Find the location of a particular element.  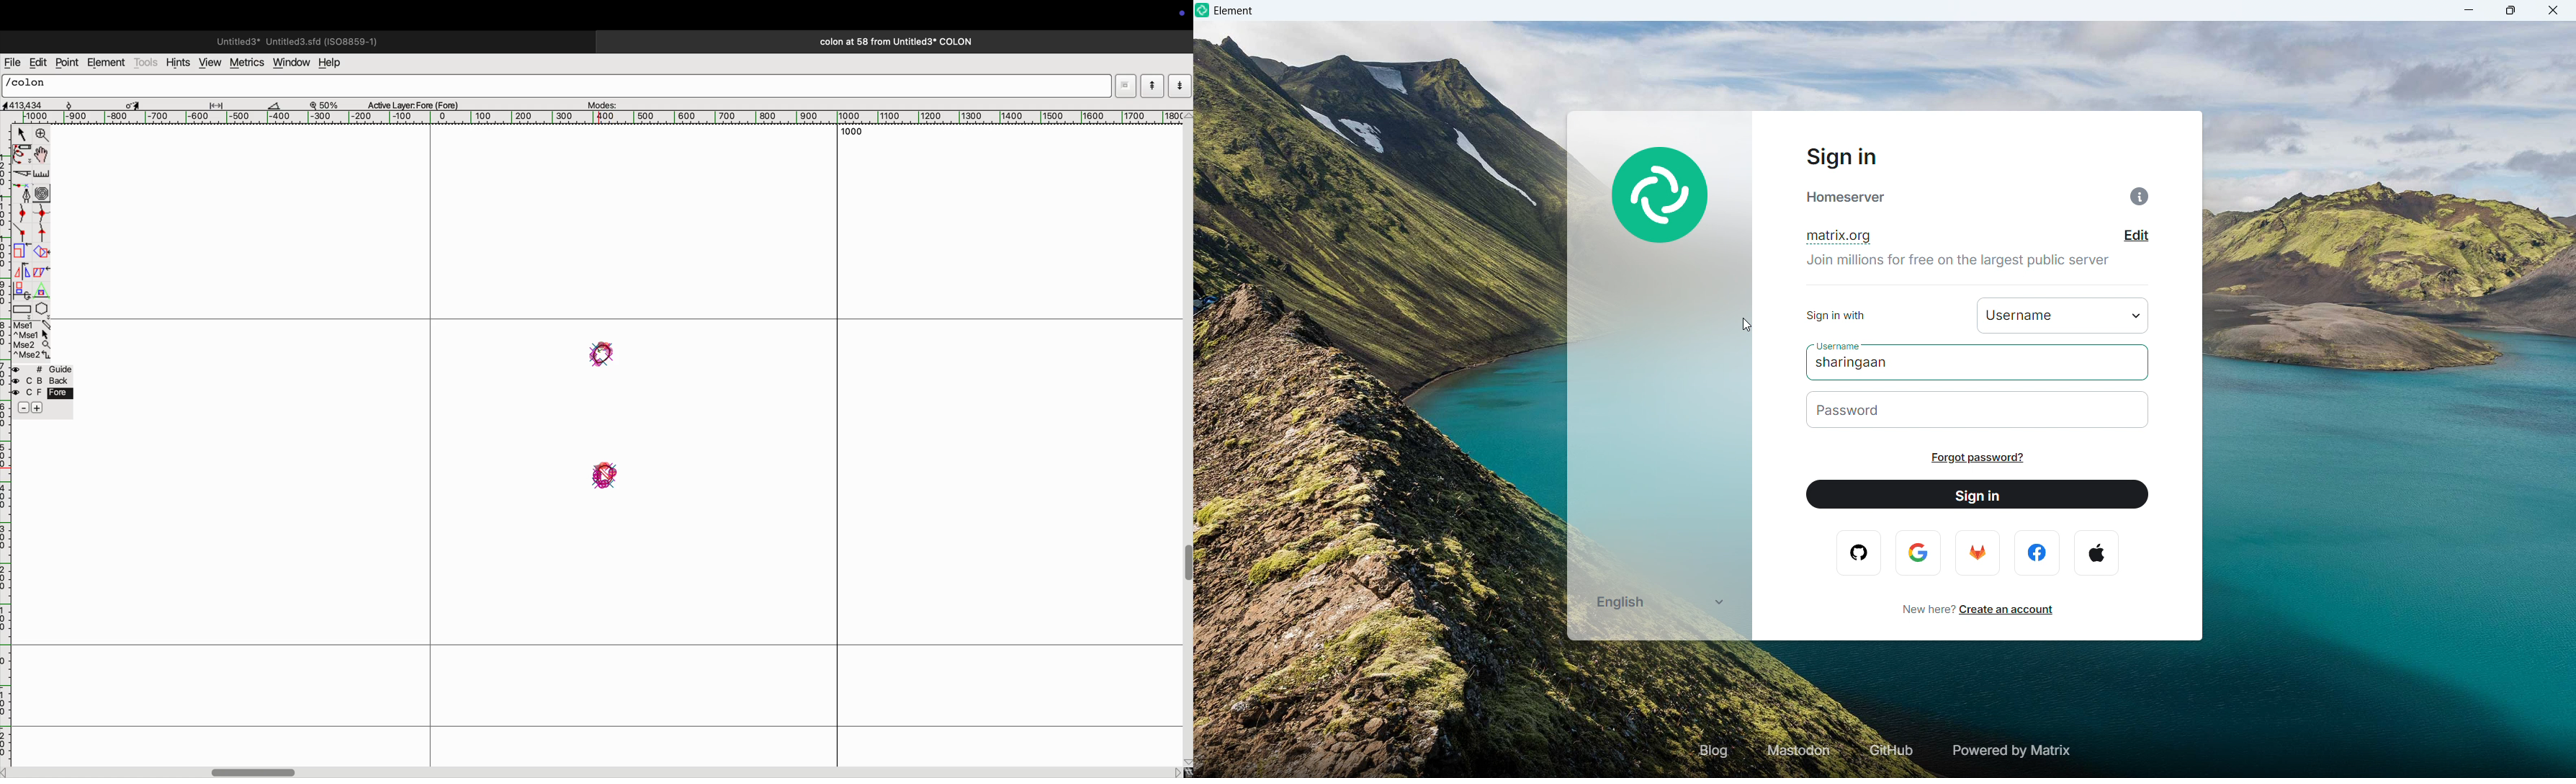

point is located at coordinates (69, 64).